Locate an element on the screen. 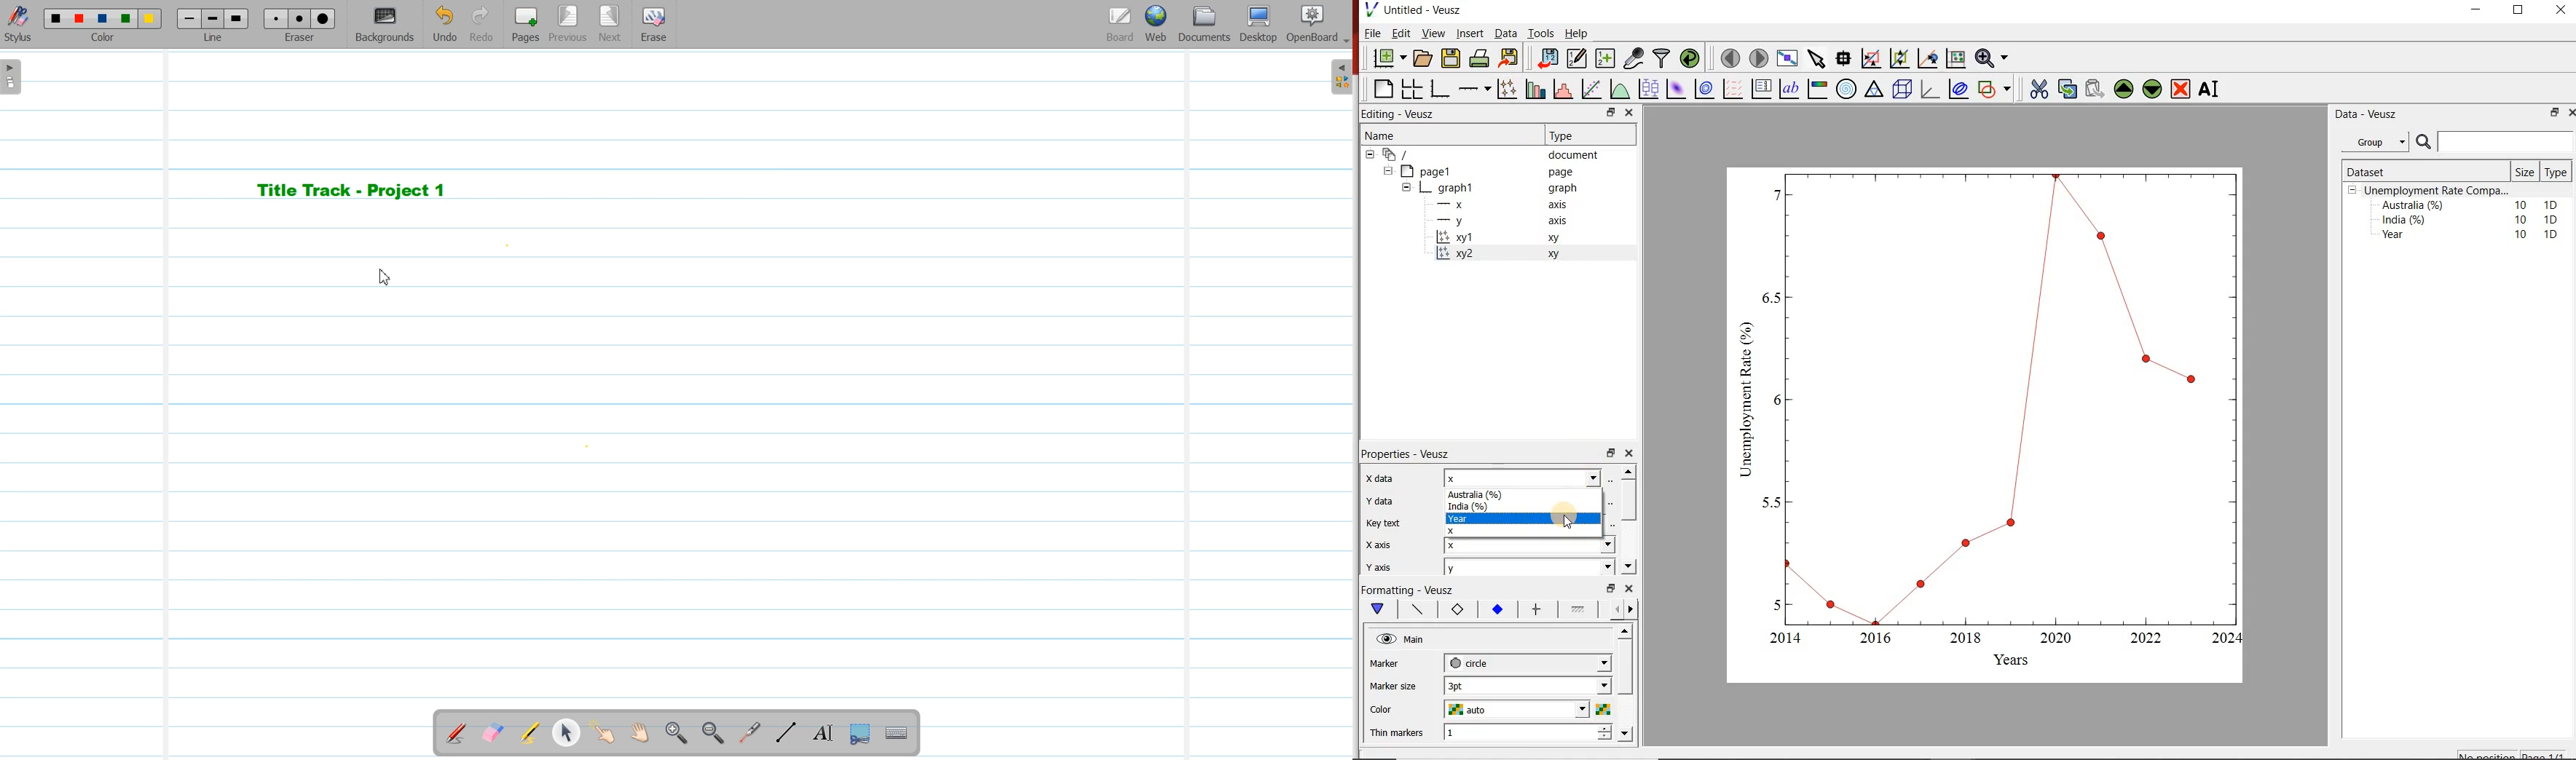 The image size is (2576, 784). hide/unhide is located at coordinates (1386, 638).